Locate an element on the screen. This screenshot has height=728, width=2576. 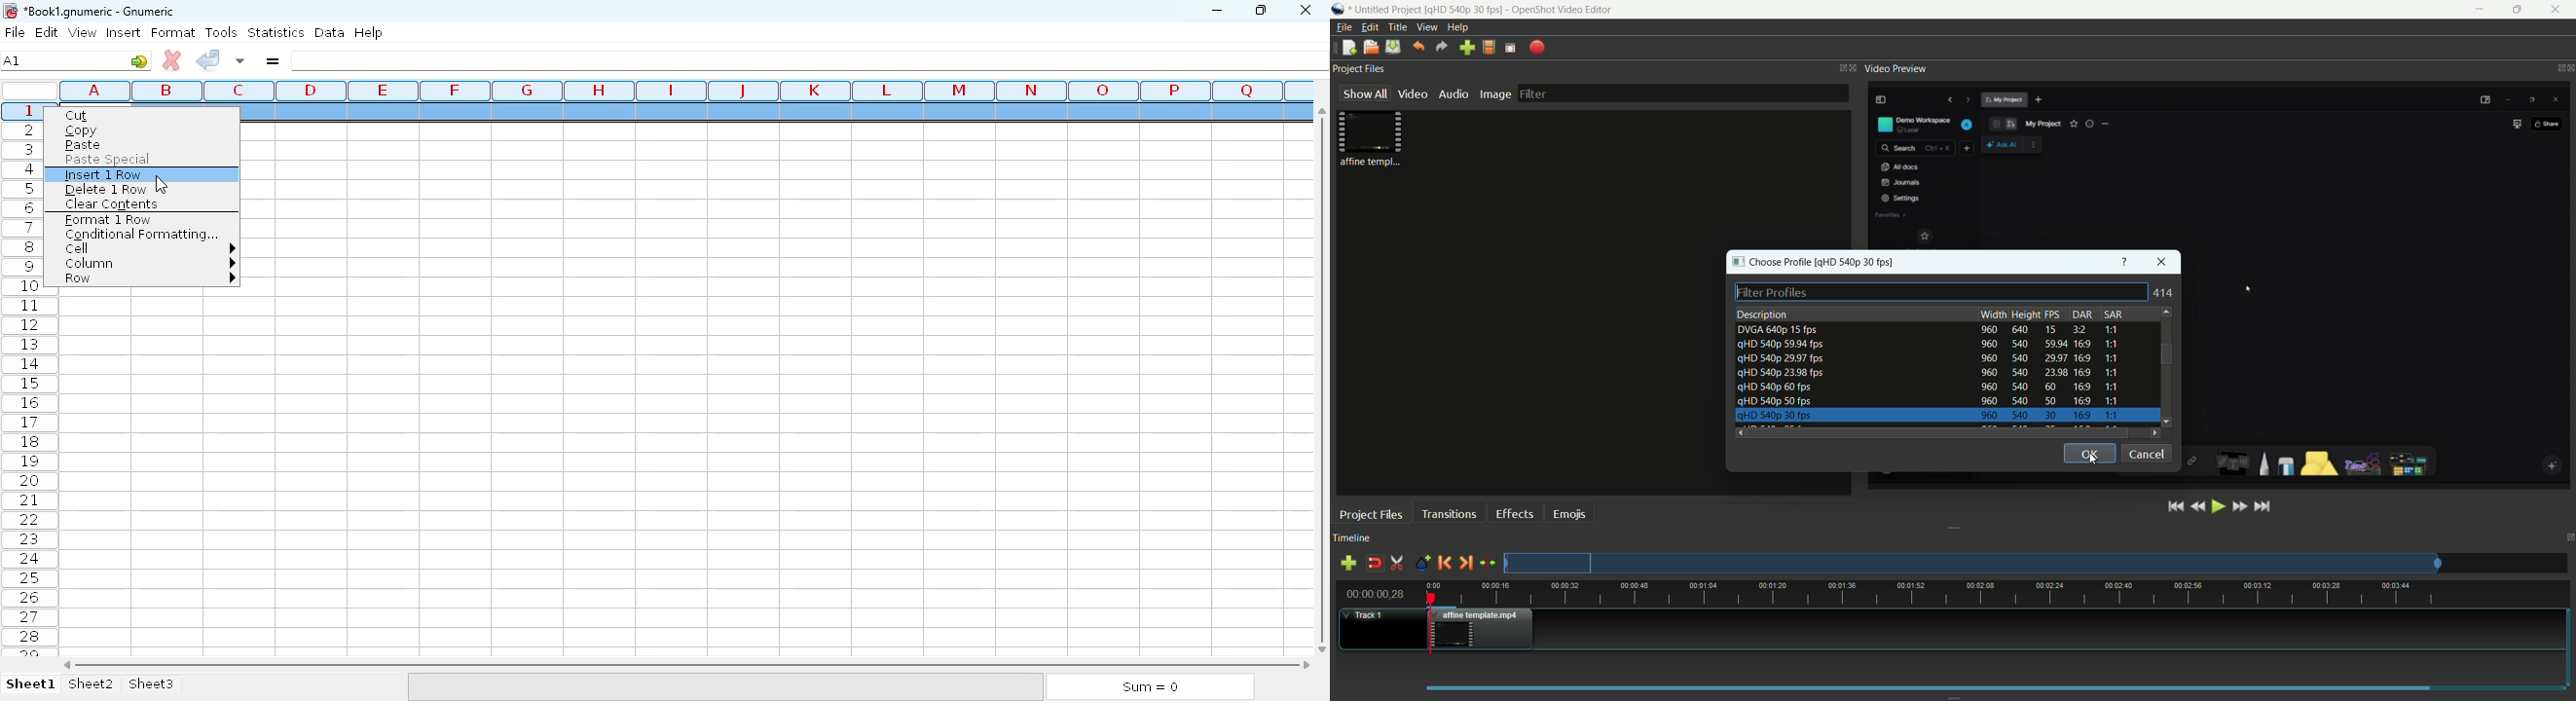
insert is located at coordinates (124, 32).